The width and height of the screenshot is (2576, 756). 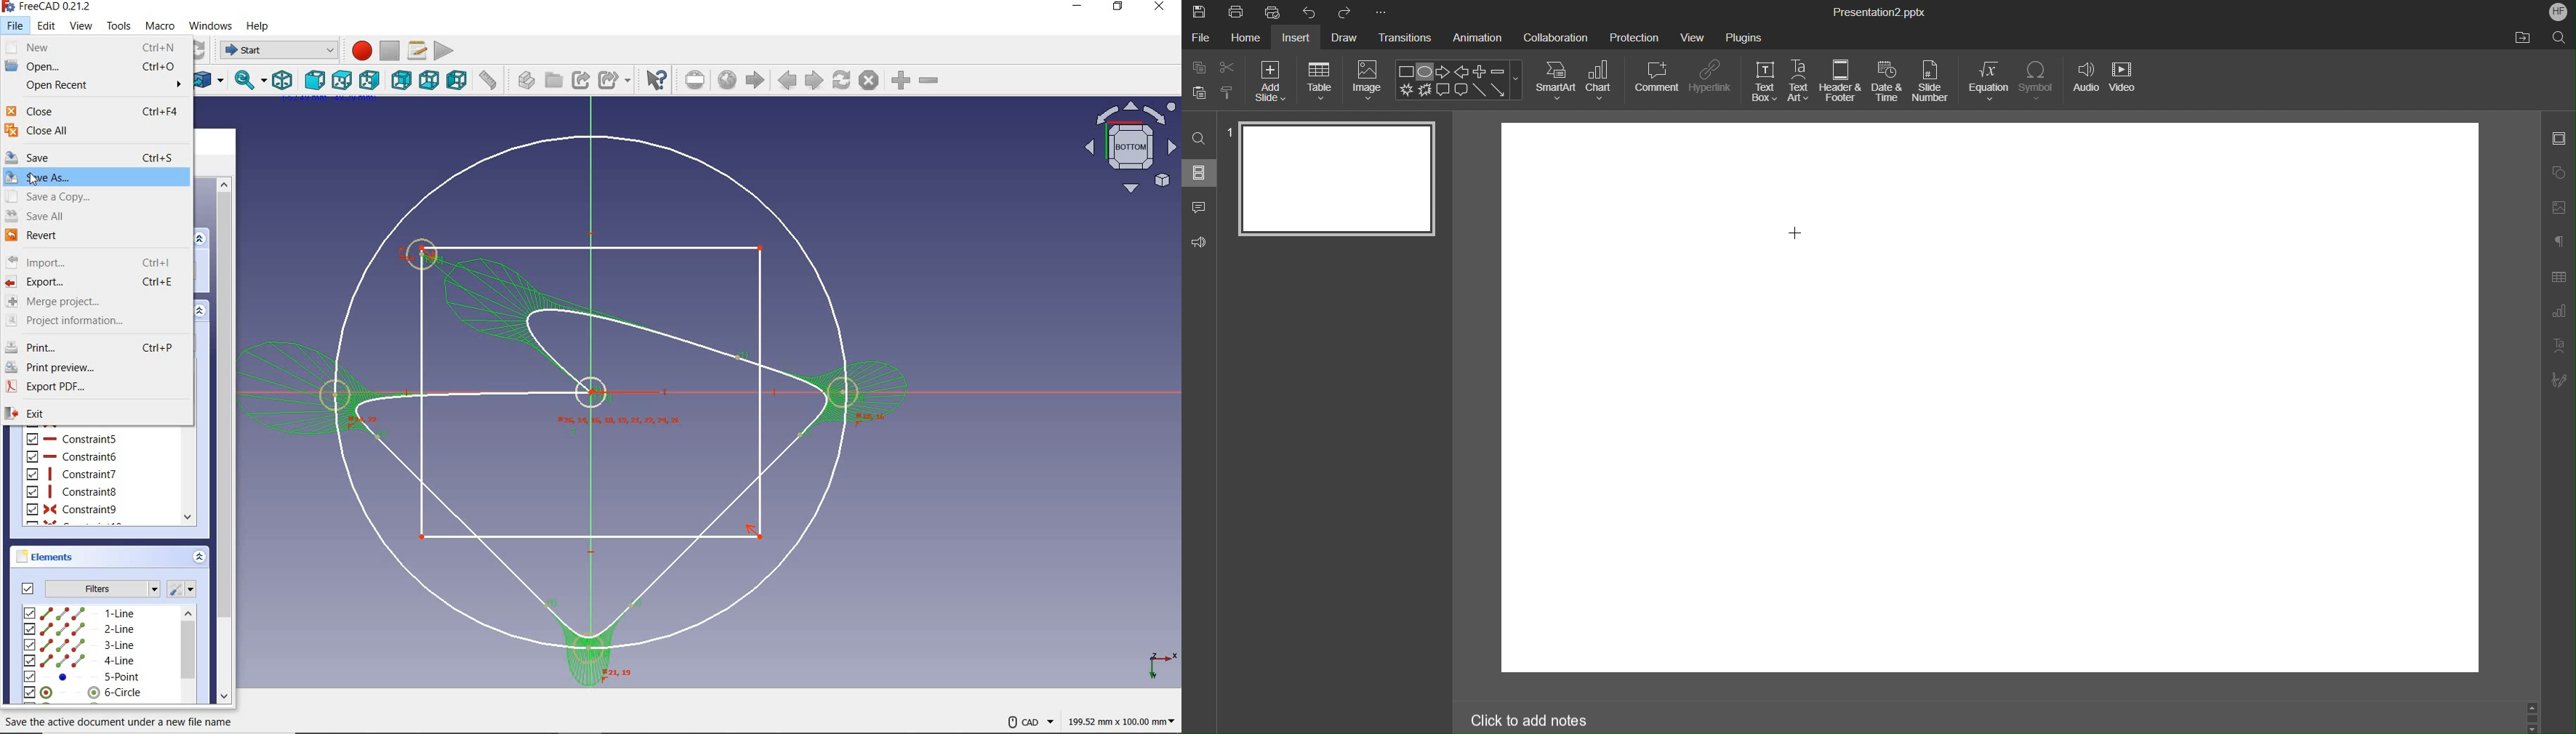 What do you see at coordinates (1277, 13) in the screenshot?
I see `Quick Print` at bounding box center [1277, 13].